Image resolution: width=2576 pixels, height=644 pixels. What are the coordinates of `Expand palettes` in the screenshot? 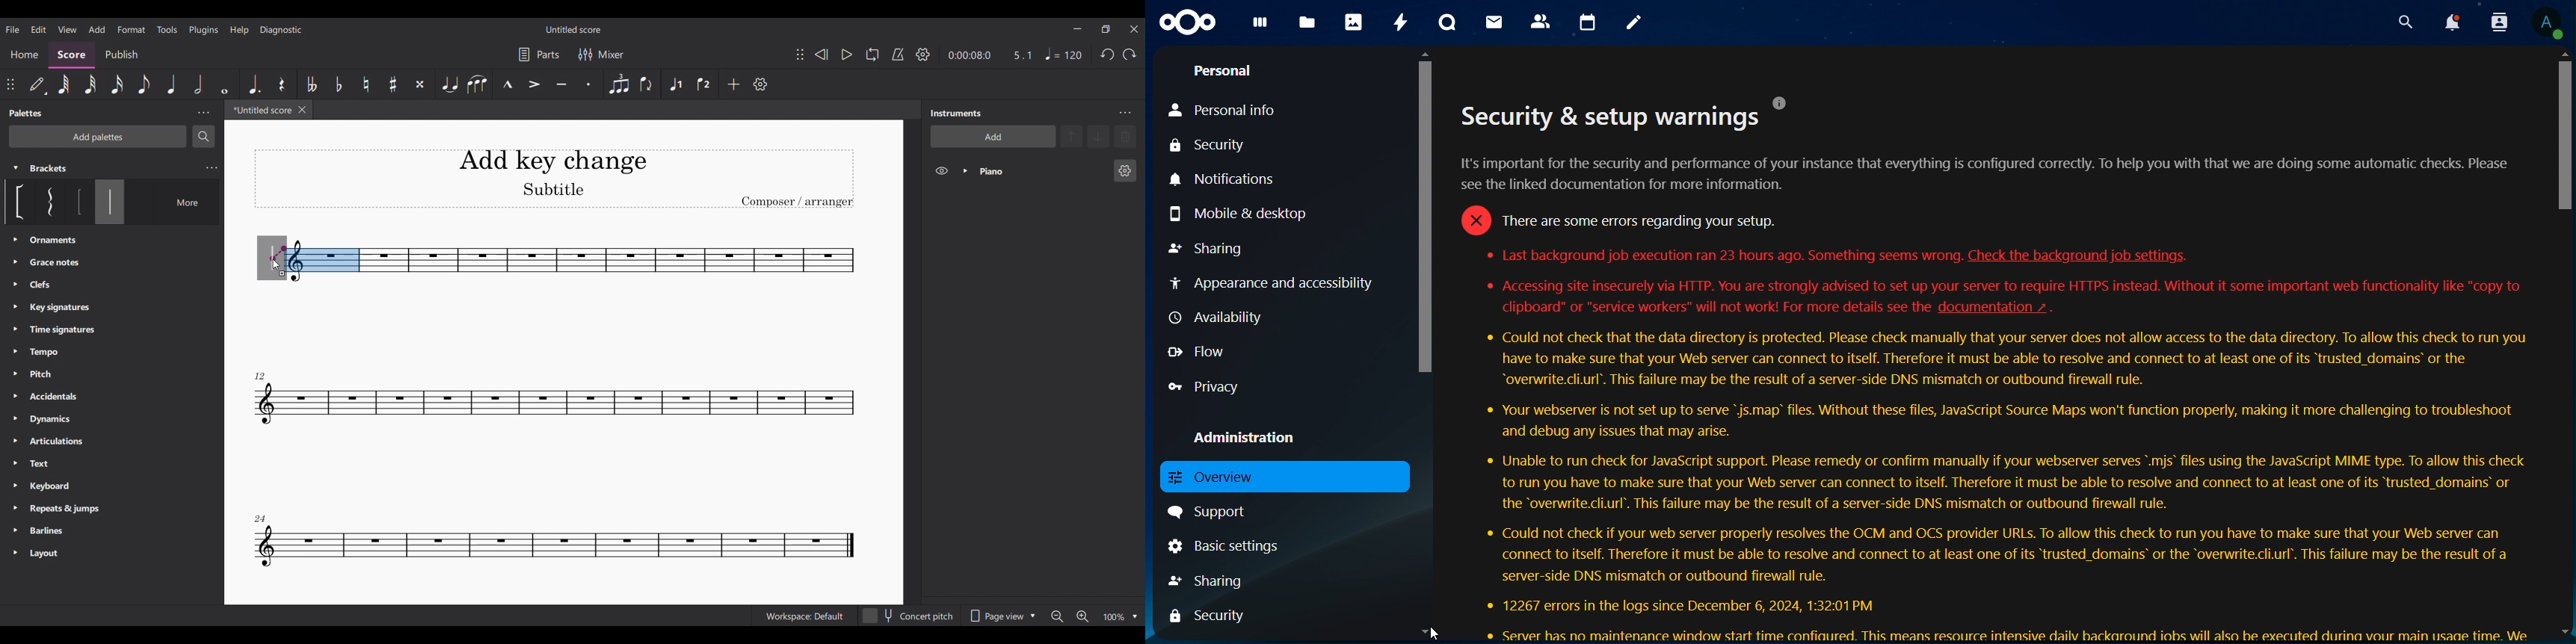 It's located at (16, 396).